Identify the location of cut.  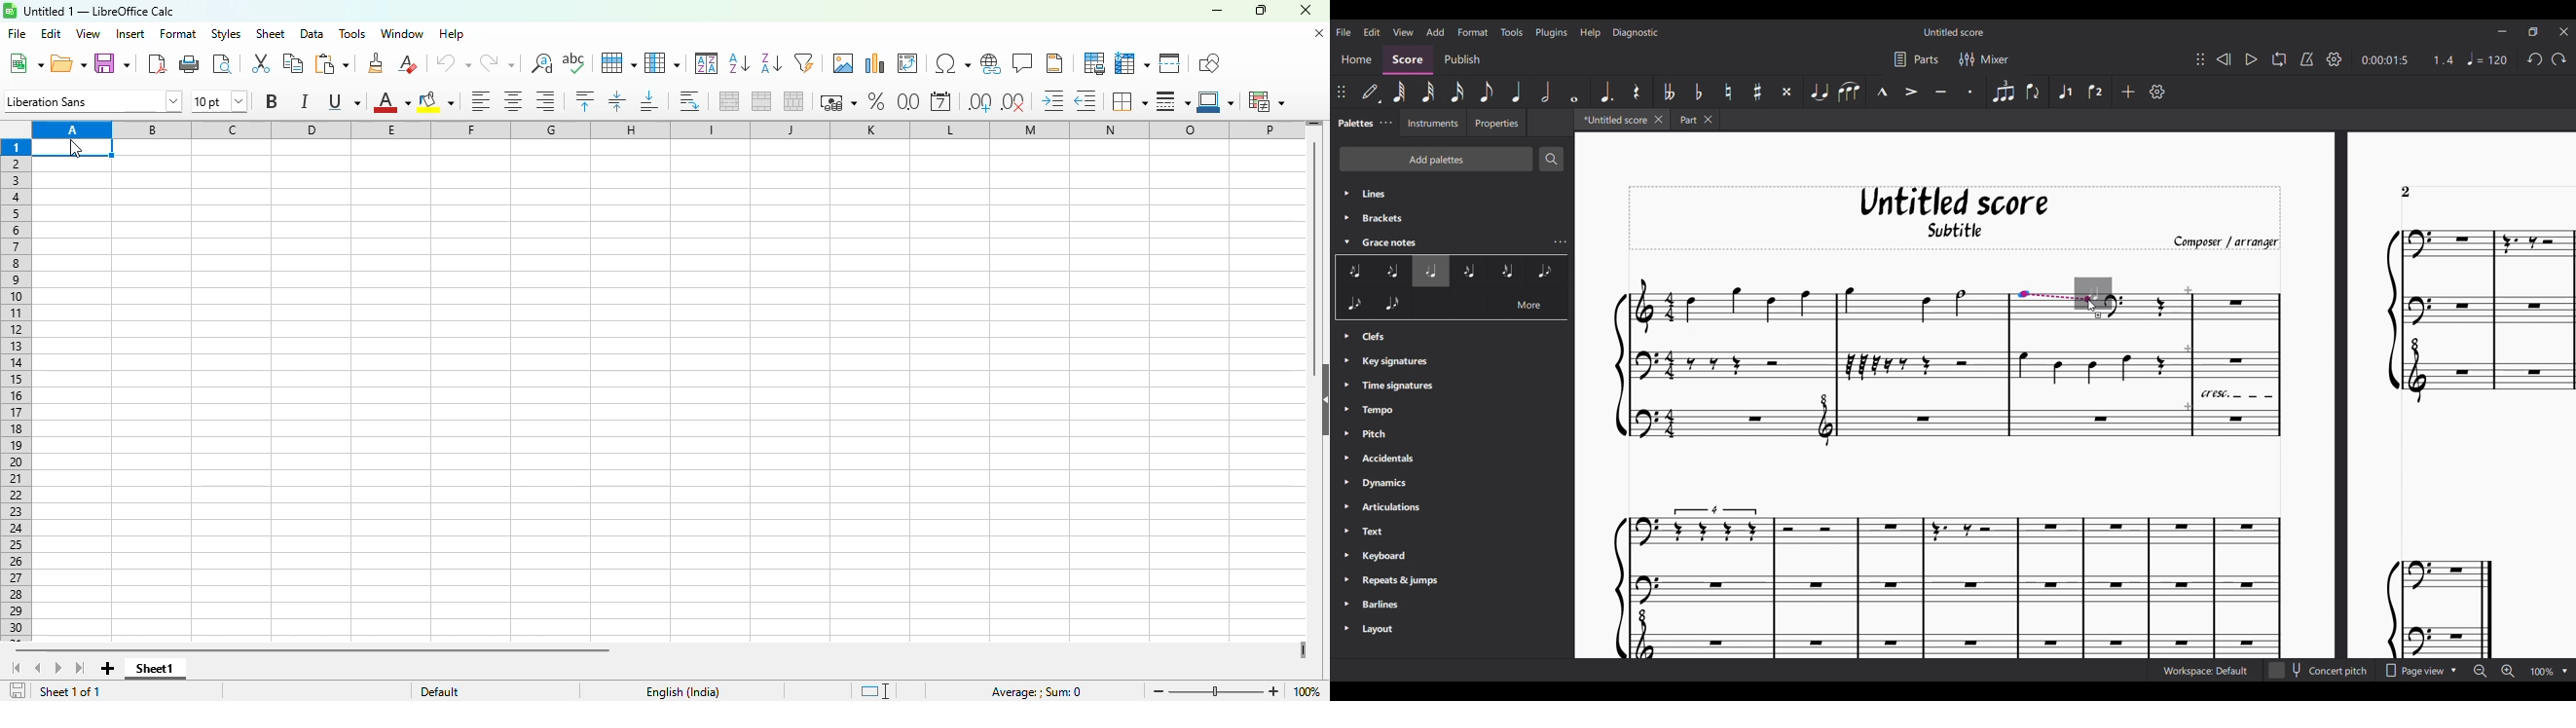
(262, 63).